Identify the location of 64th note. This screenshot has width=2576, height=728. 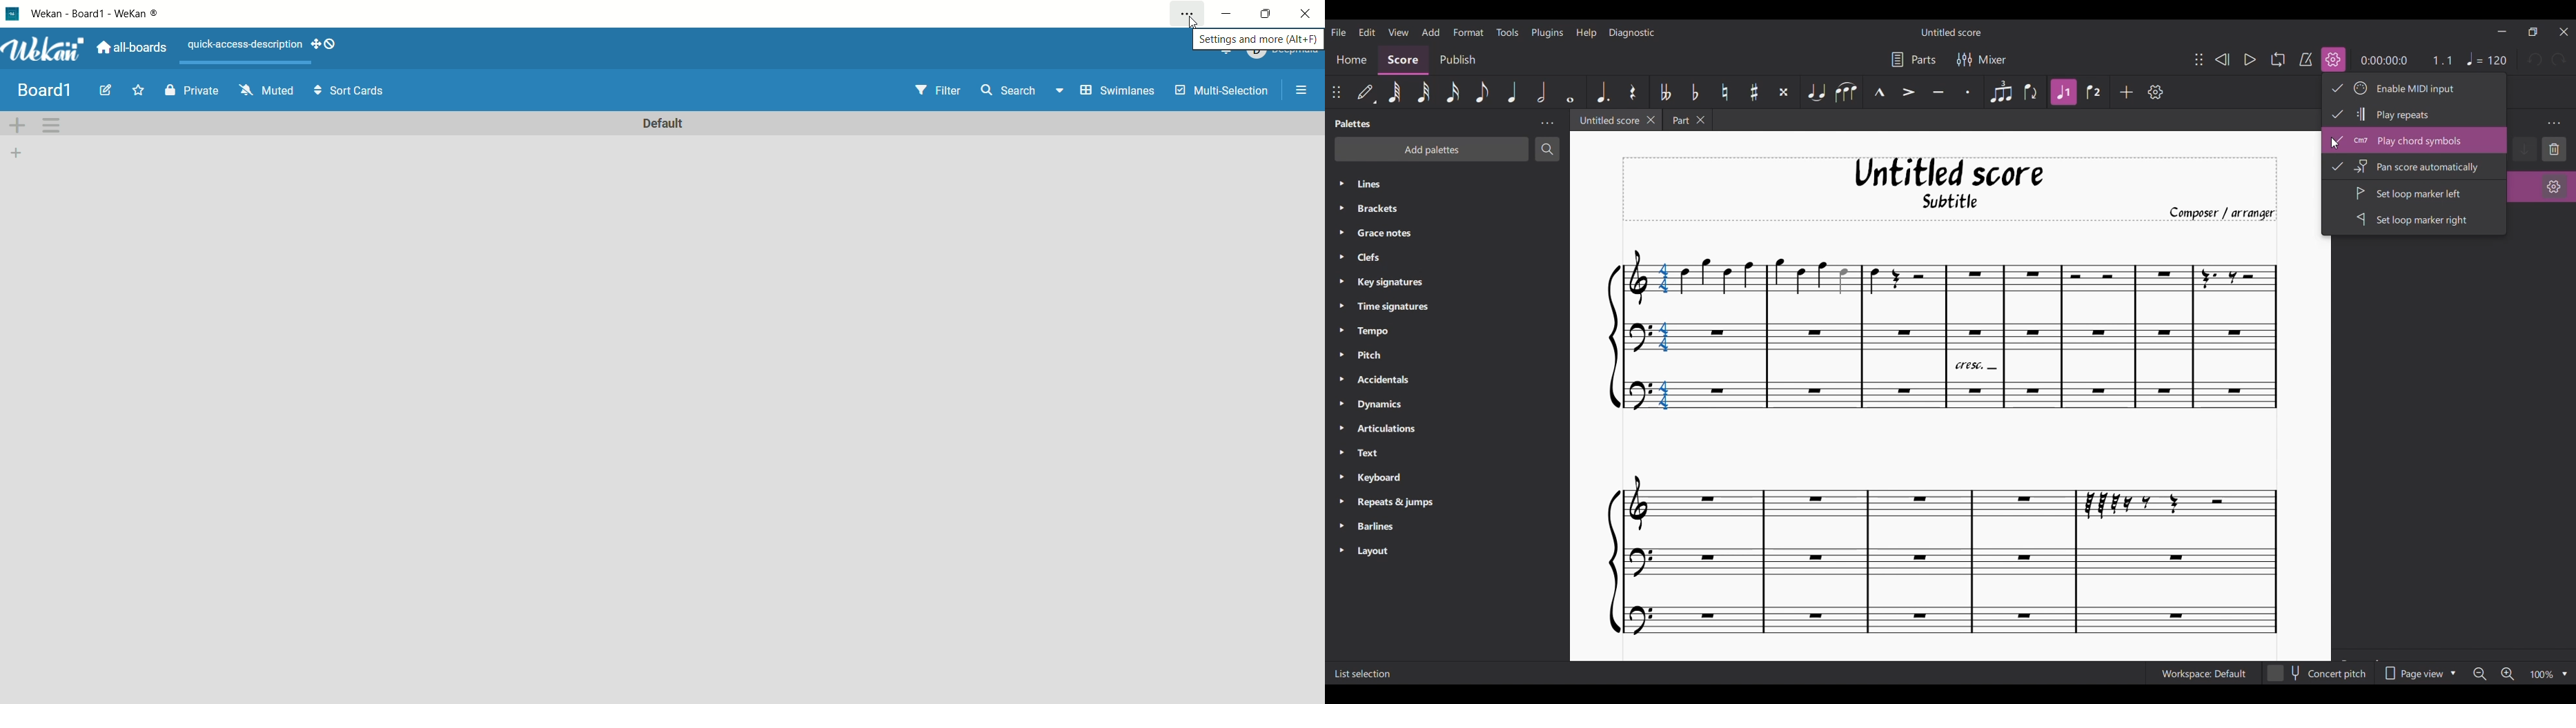
(1394, 93).